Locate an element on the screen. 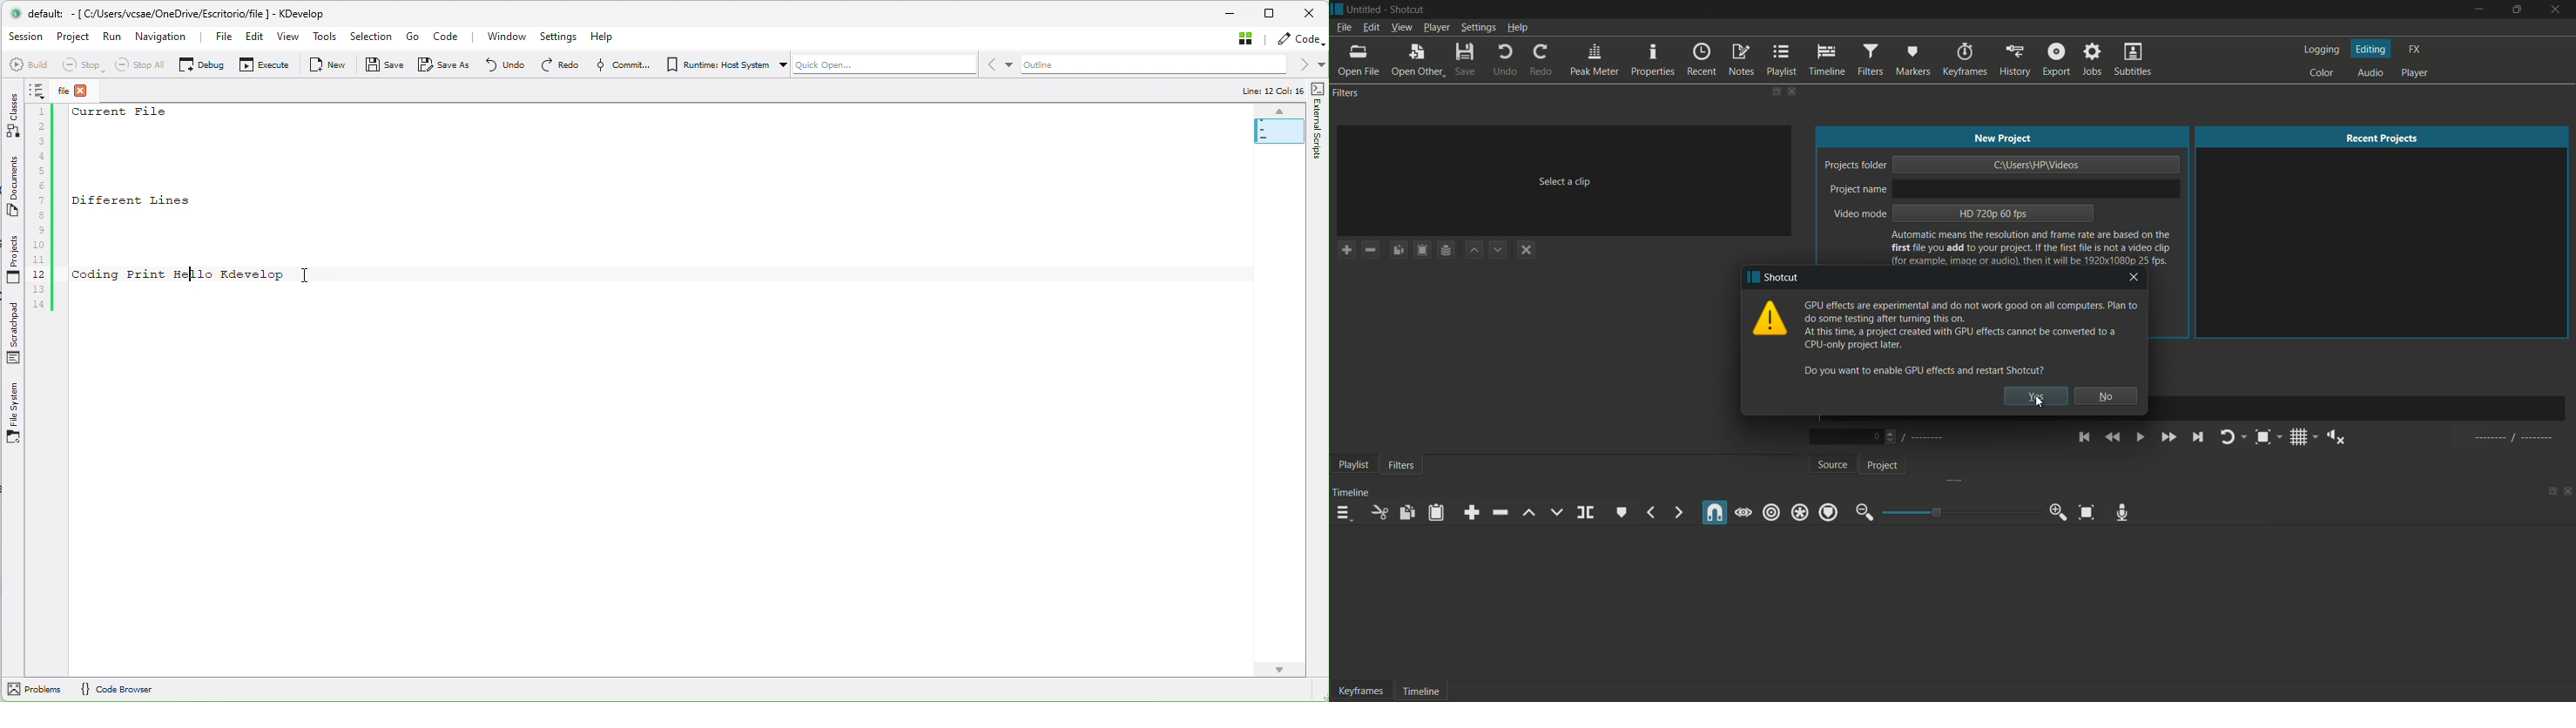 Image resolution: width=2576 pixels, height=728 pixels. text is located at coordinates (2032, 248).